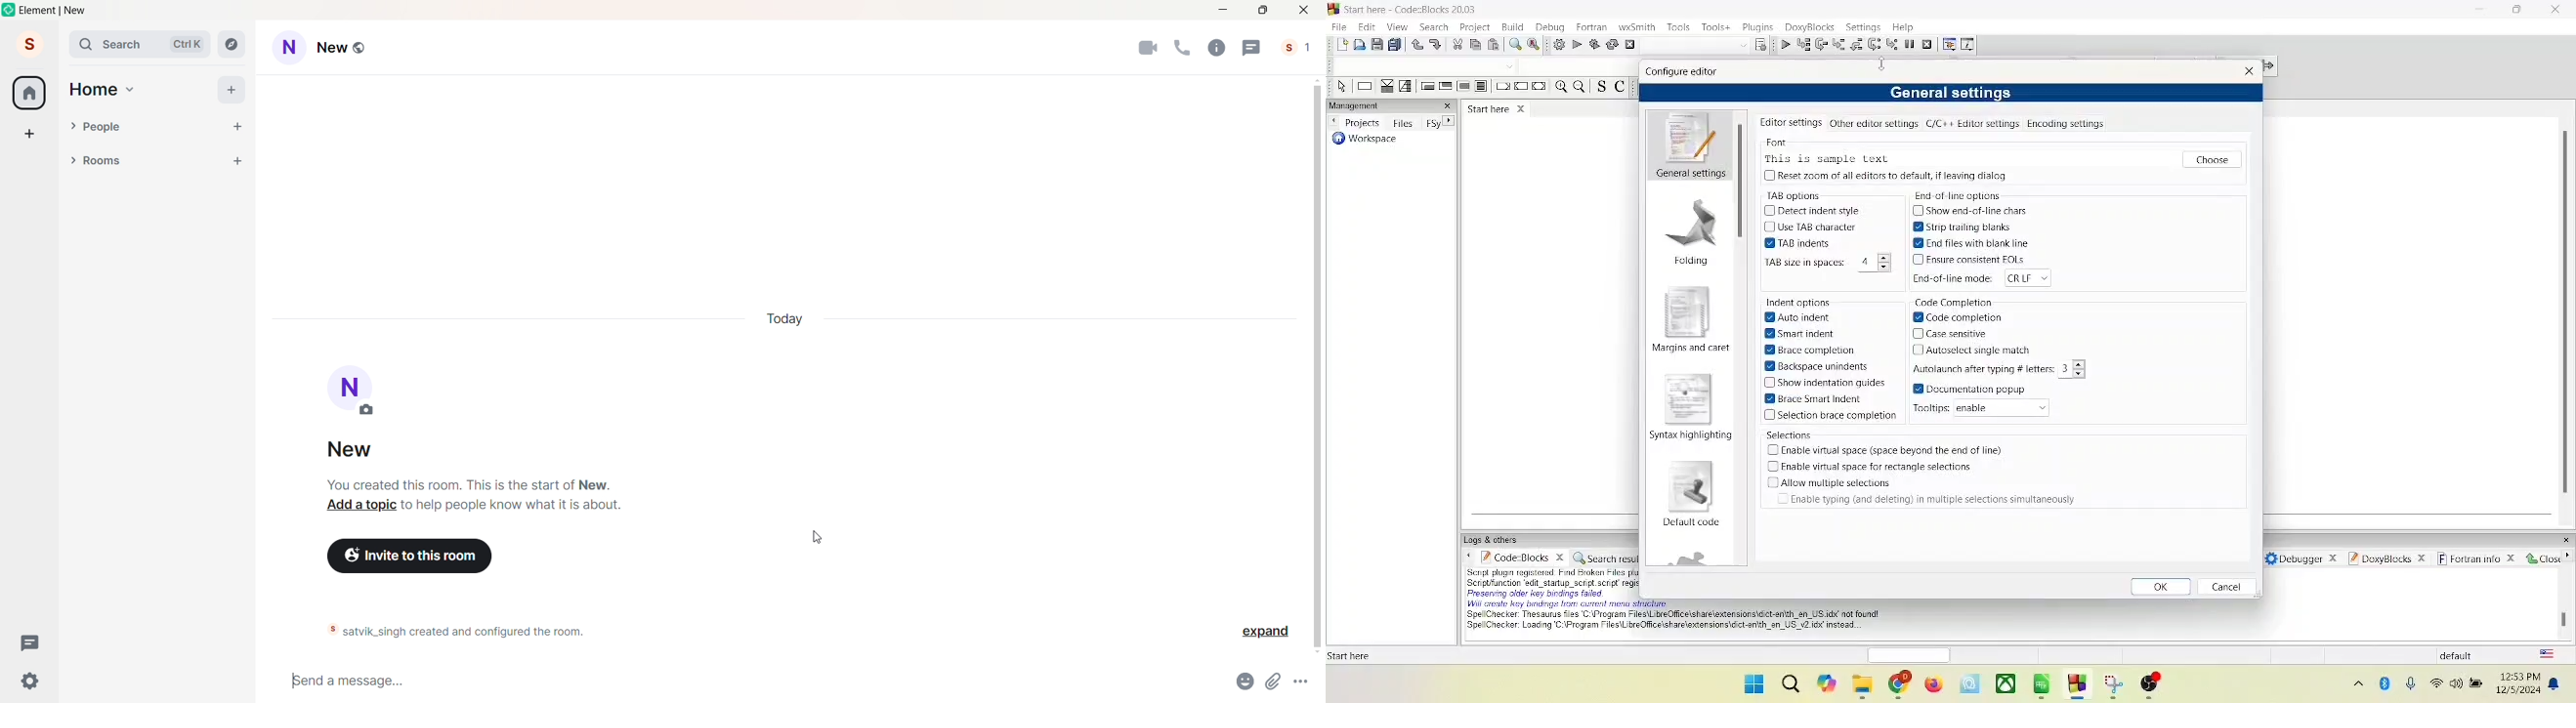 This screenshot has width=2576, height=728. Describe the element at coordinates (790, 317) in the screenshot. I see `Today` at that location.